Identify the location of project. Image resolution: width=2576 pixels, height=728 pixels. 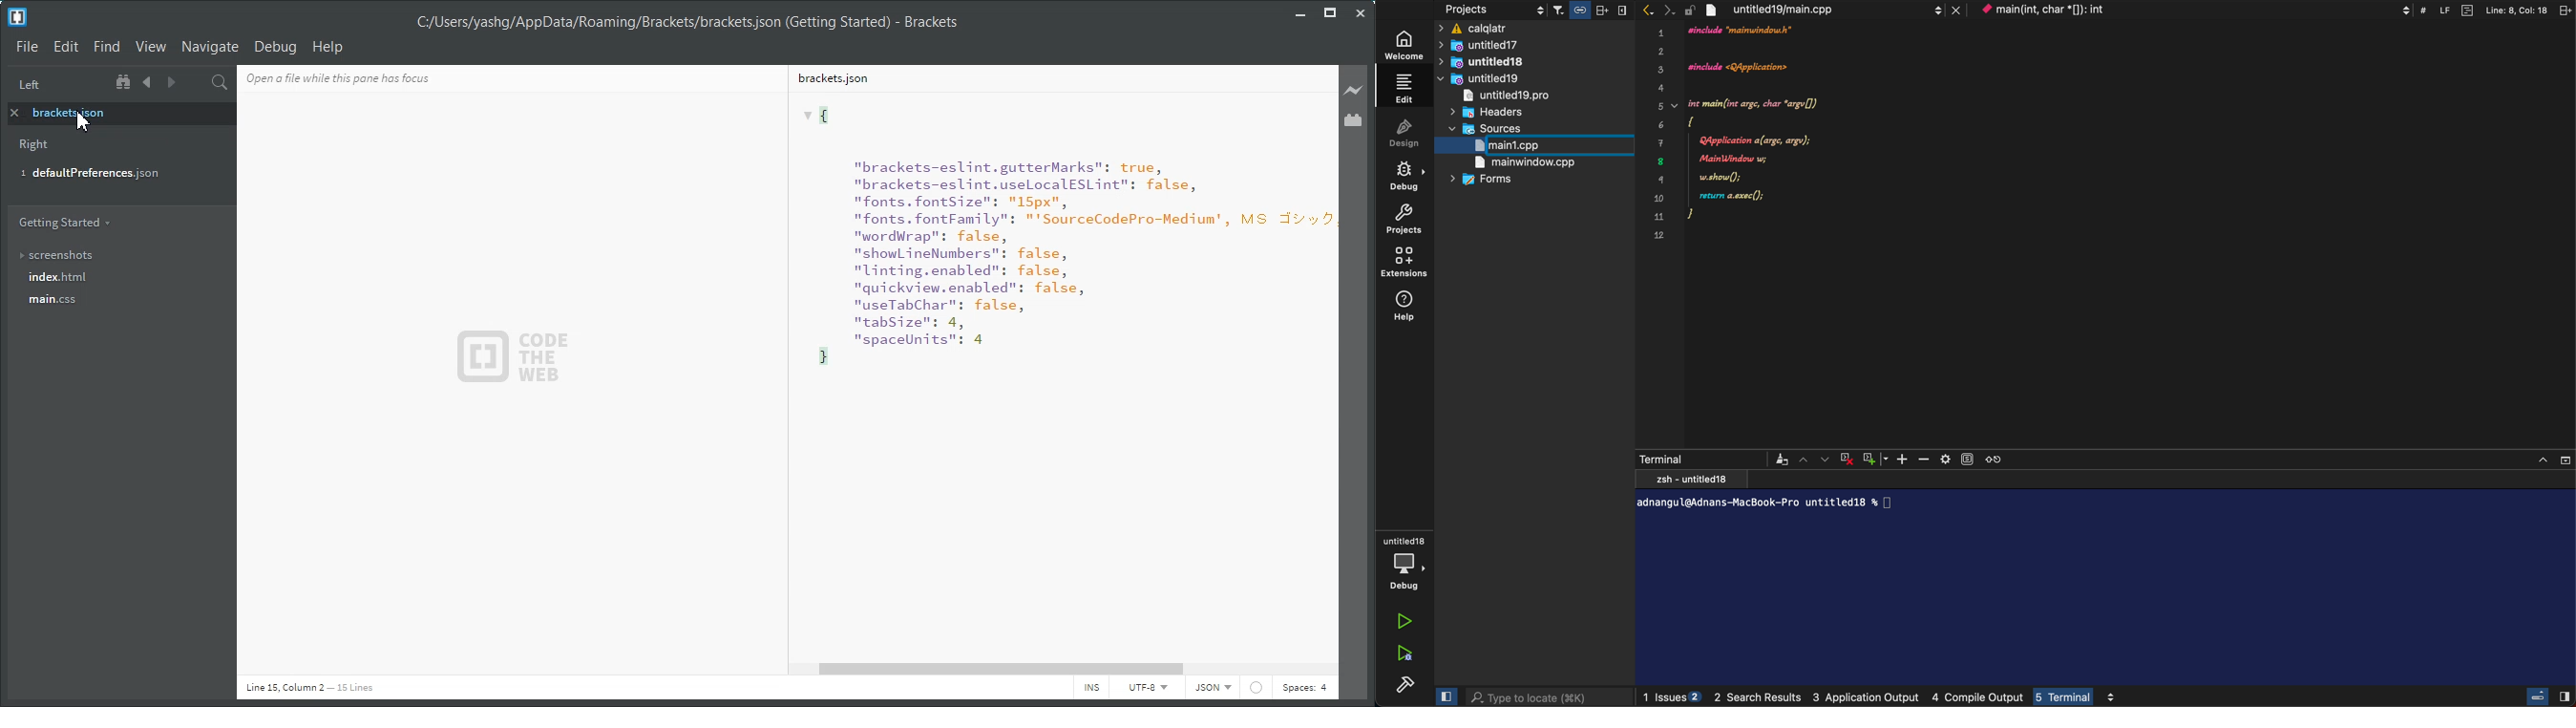
(1410, 221).